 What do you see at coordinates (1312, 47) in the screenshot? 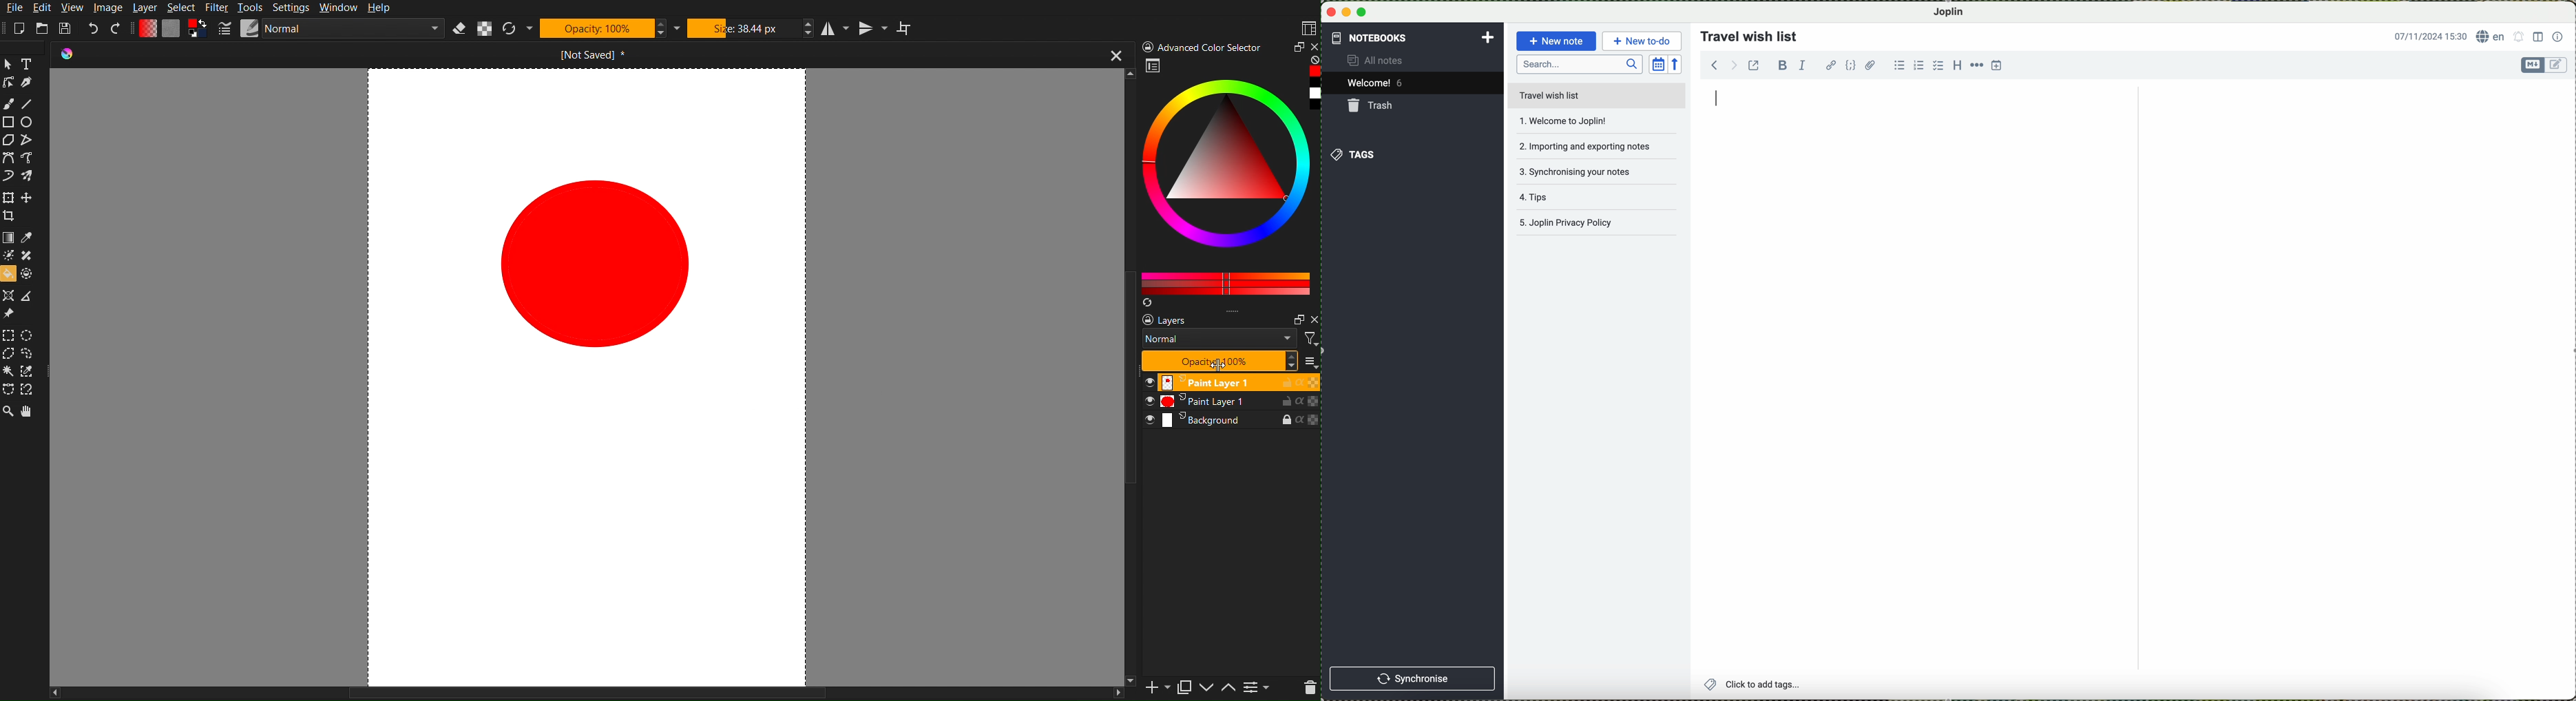
I see `Close ` at bounding box center [1312, 47].